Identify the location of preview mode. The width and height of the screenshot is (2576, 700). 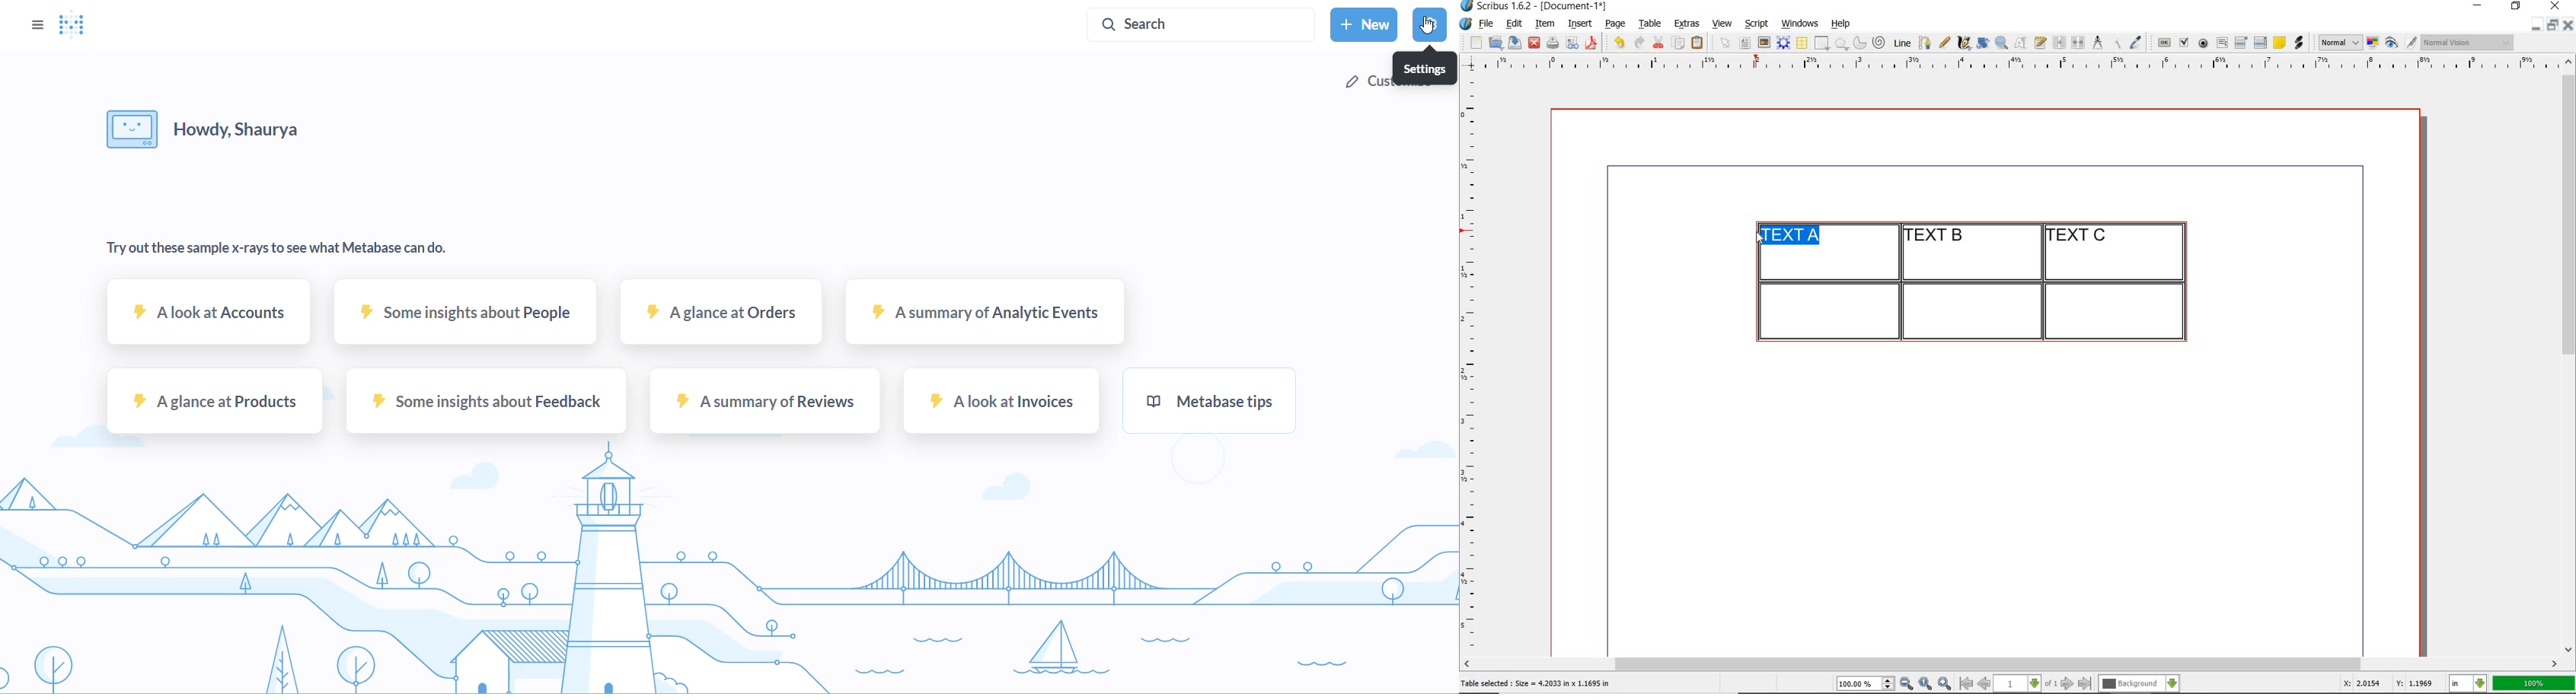
(2402, 43).